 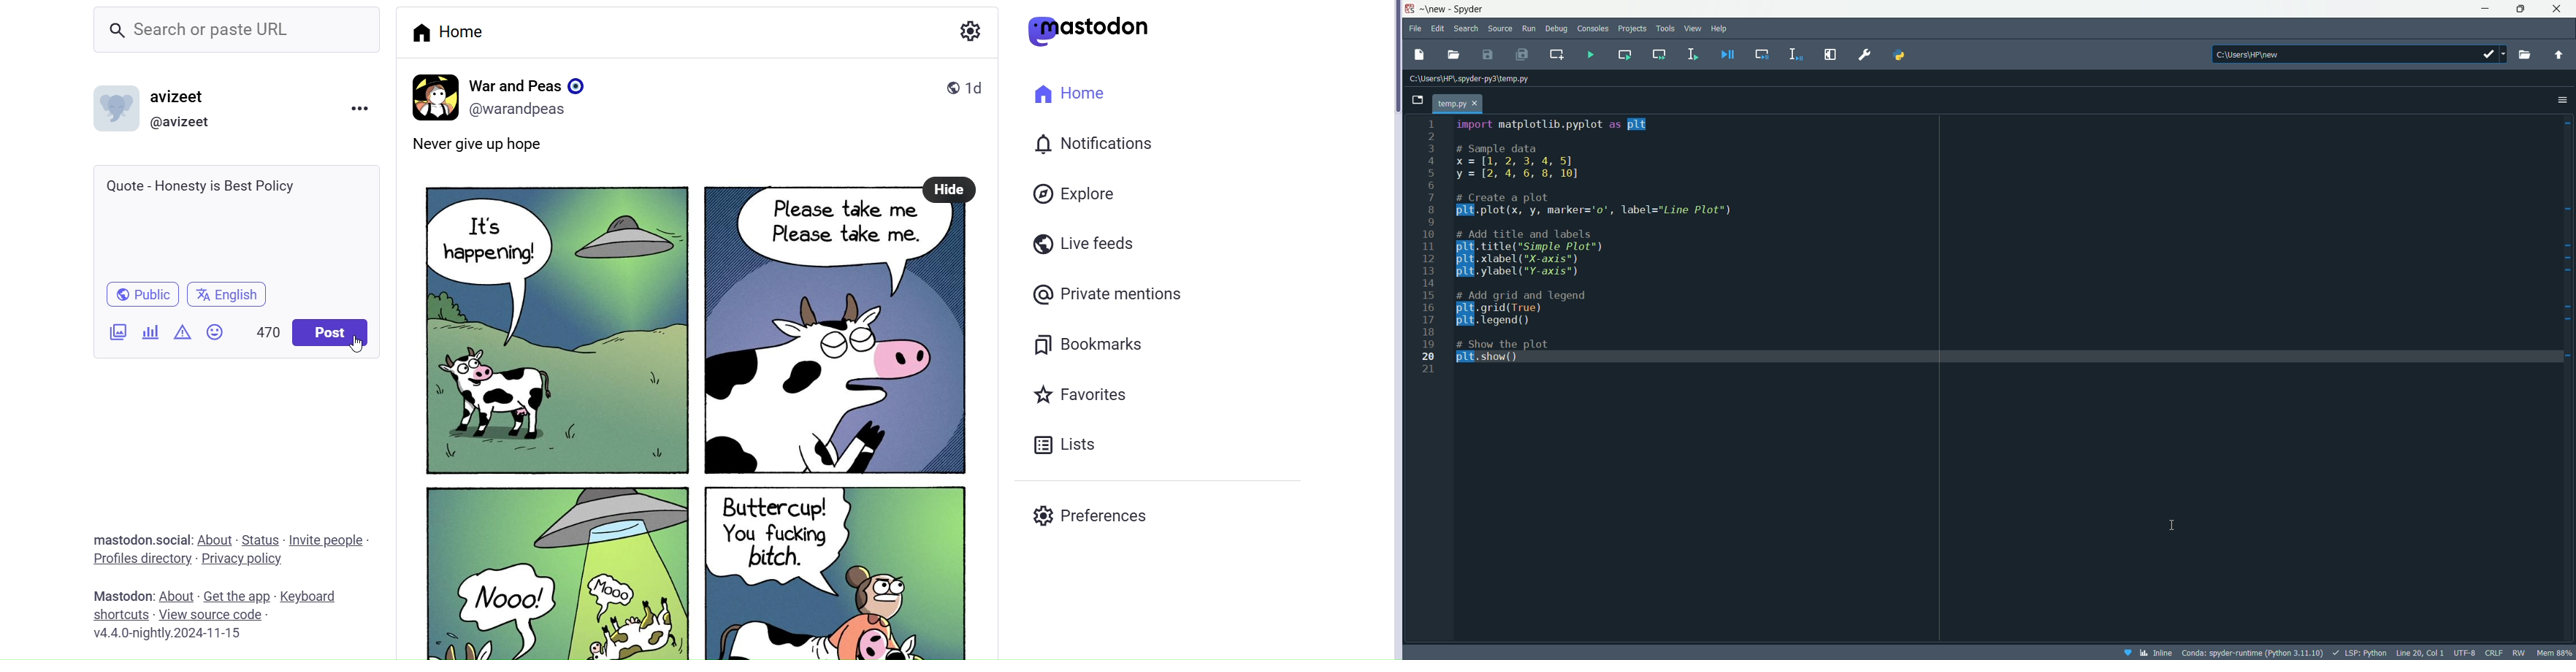 I want to click on file tab, so click(x=1458, y=104).